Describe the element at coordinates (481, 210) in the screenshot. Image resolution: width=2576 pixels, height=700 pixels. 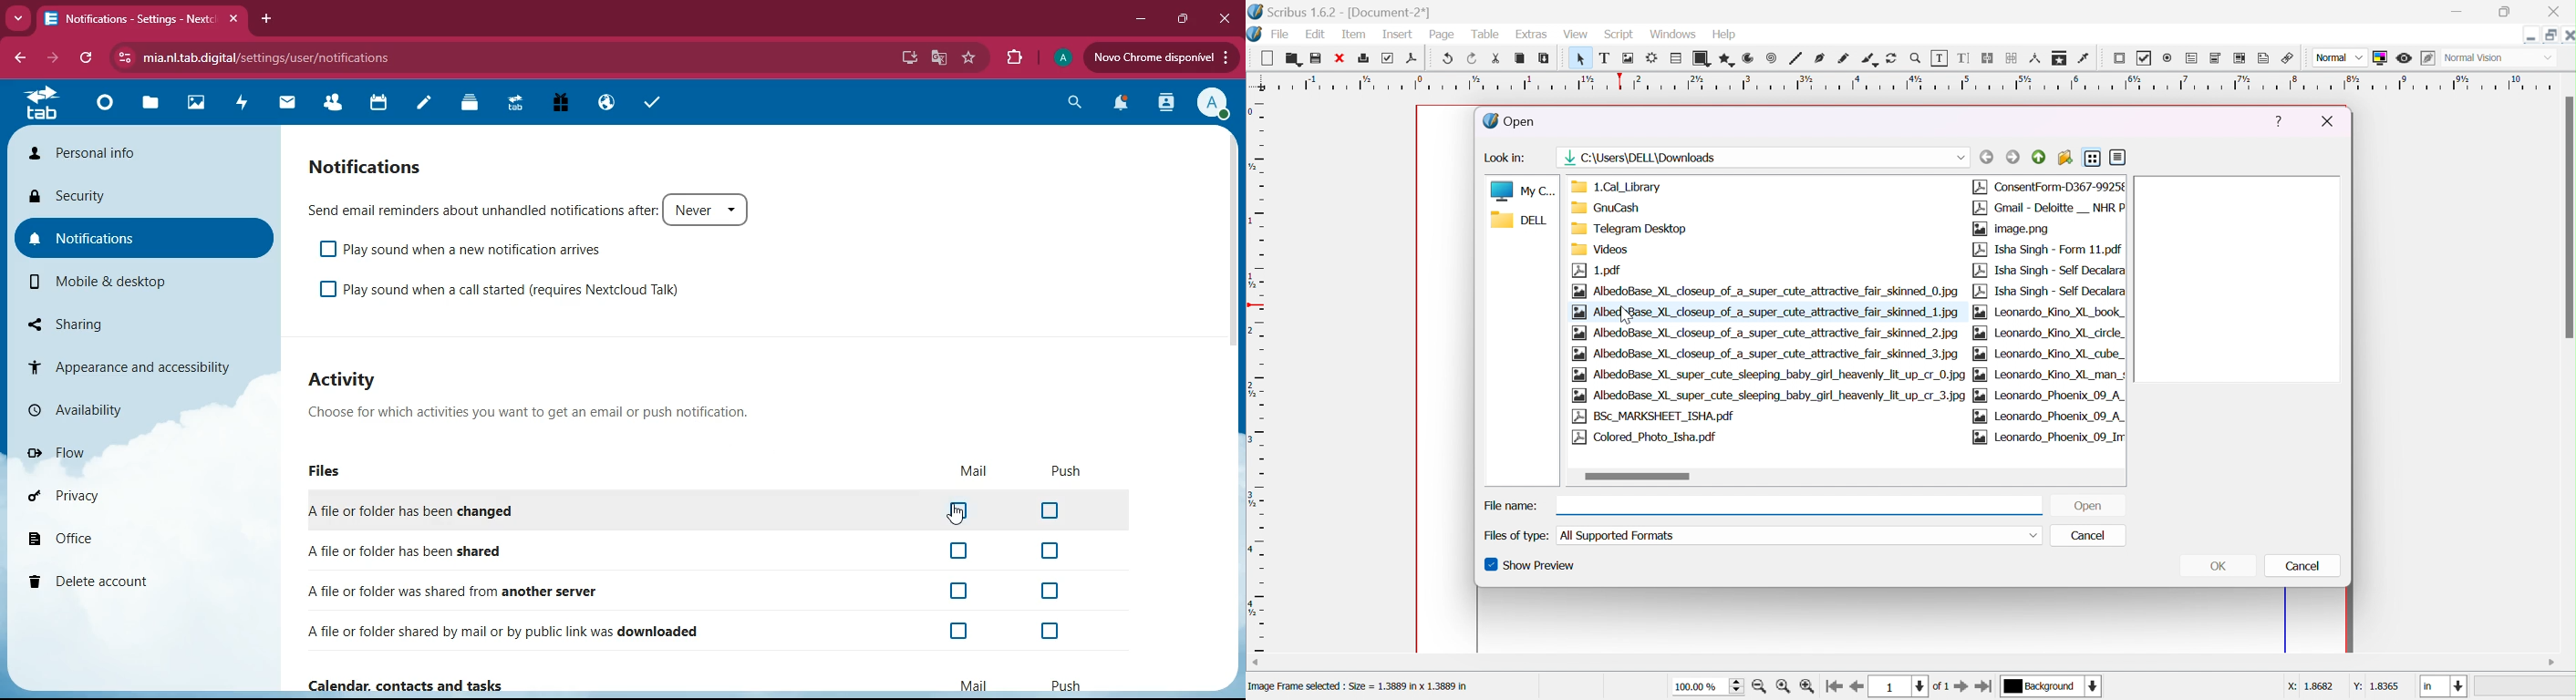
I see `send email` at that location.